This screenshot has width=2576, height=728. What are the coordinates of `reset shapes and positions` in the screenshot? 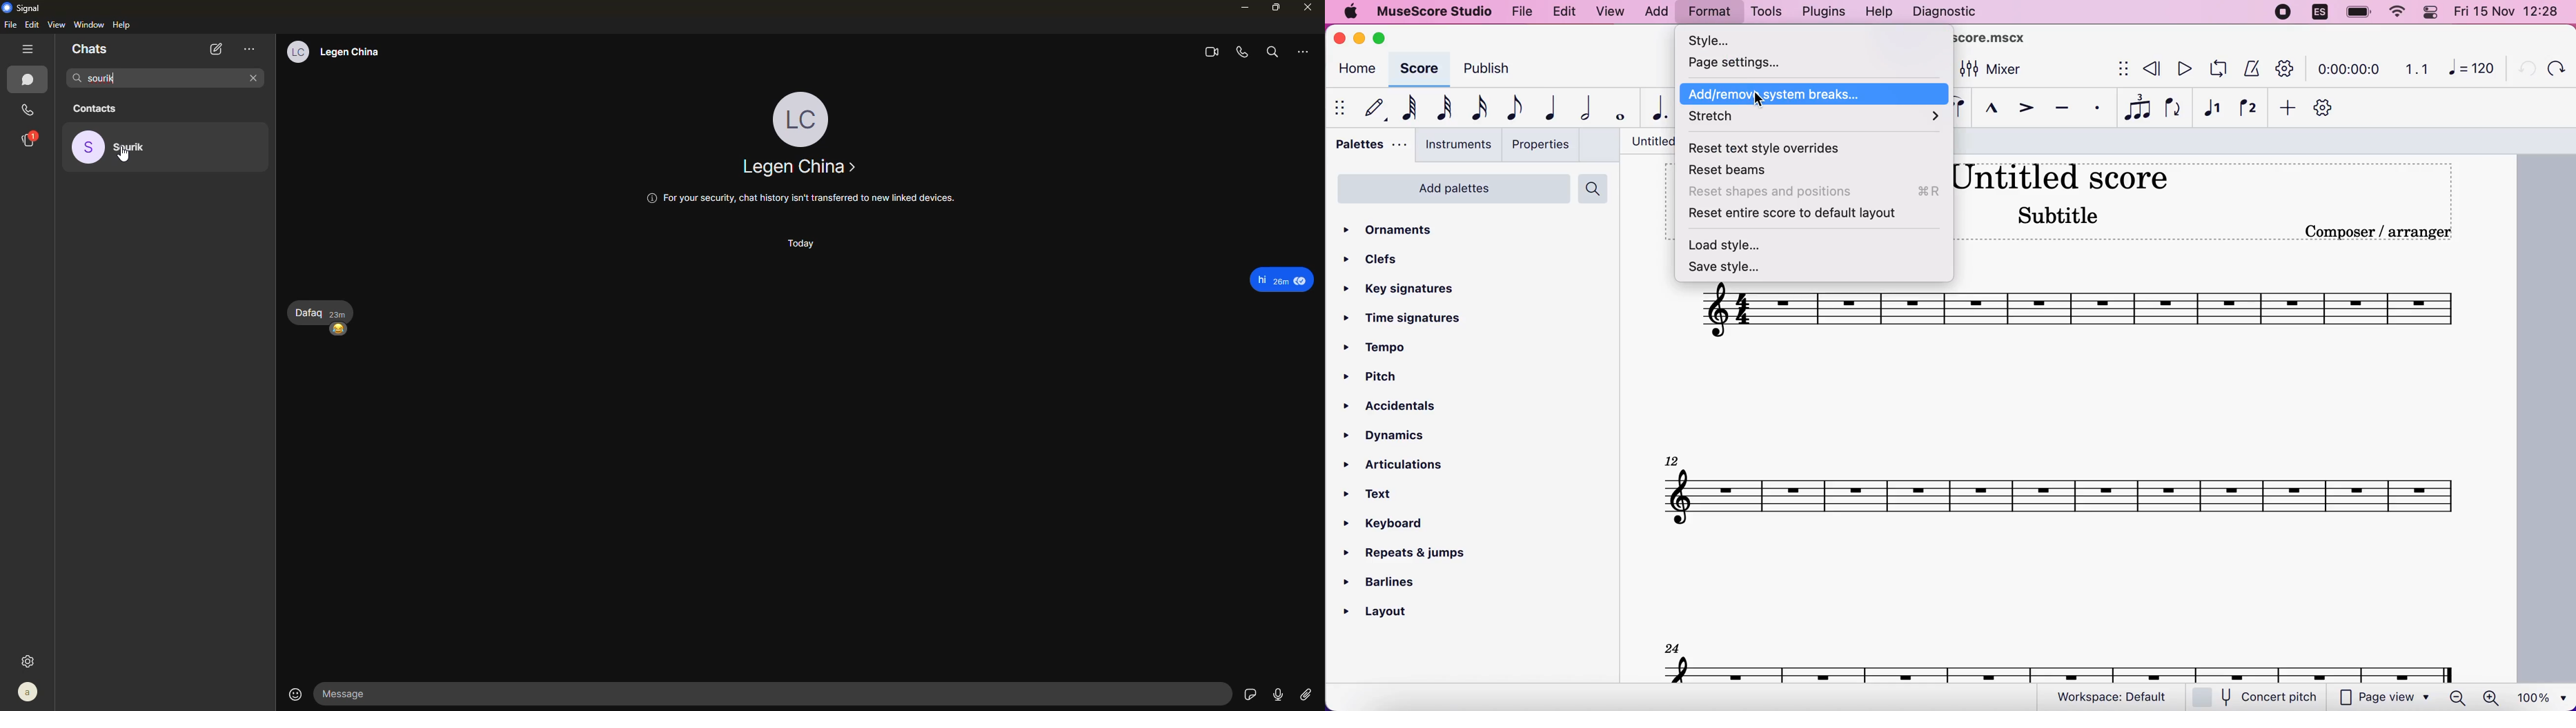 It's located at (1815, 193).